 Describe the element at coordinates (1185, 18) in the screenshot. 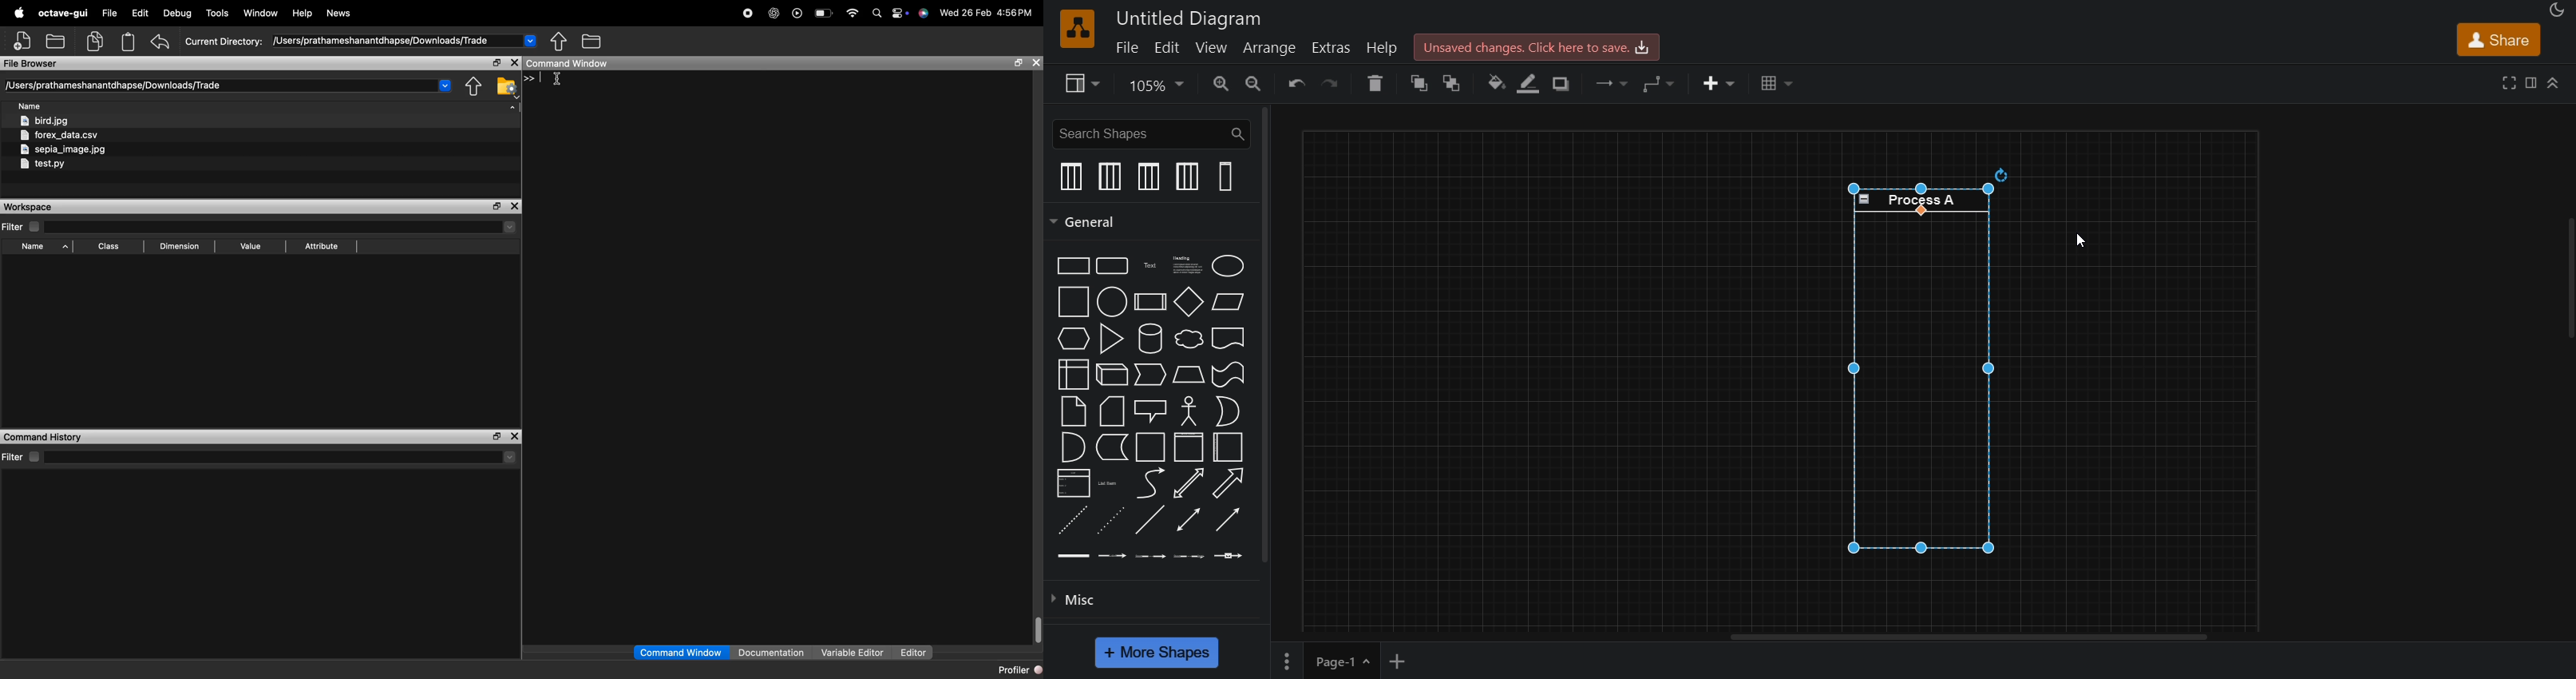

I see `title` at that location.